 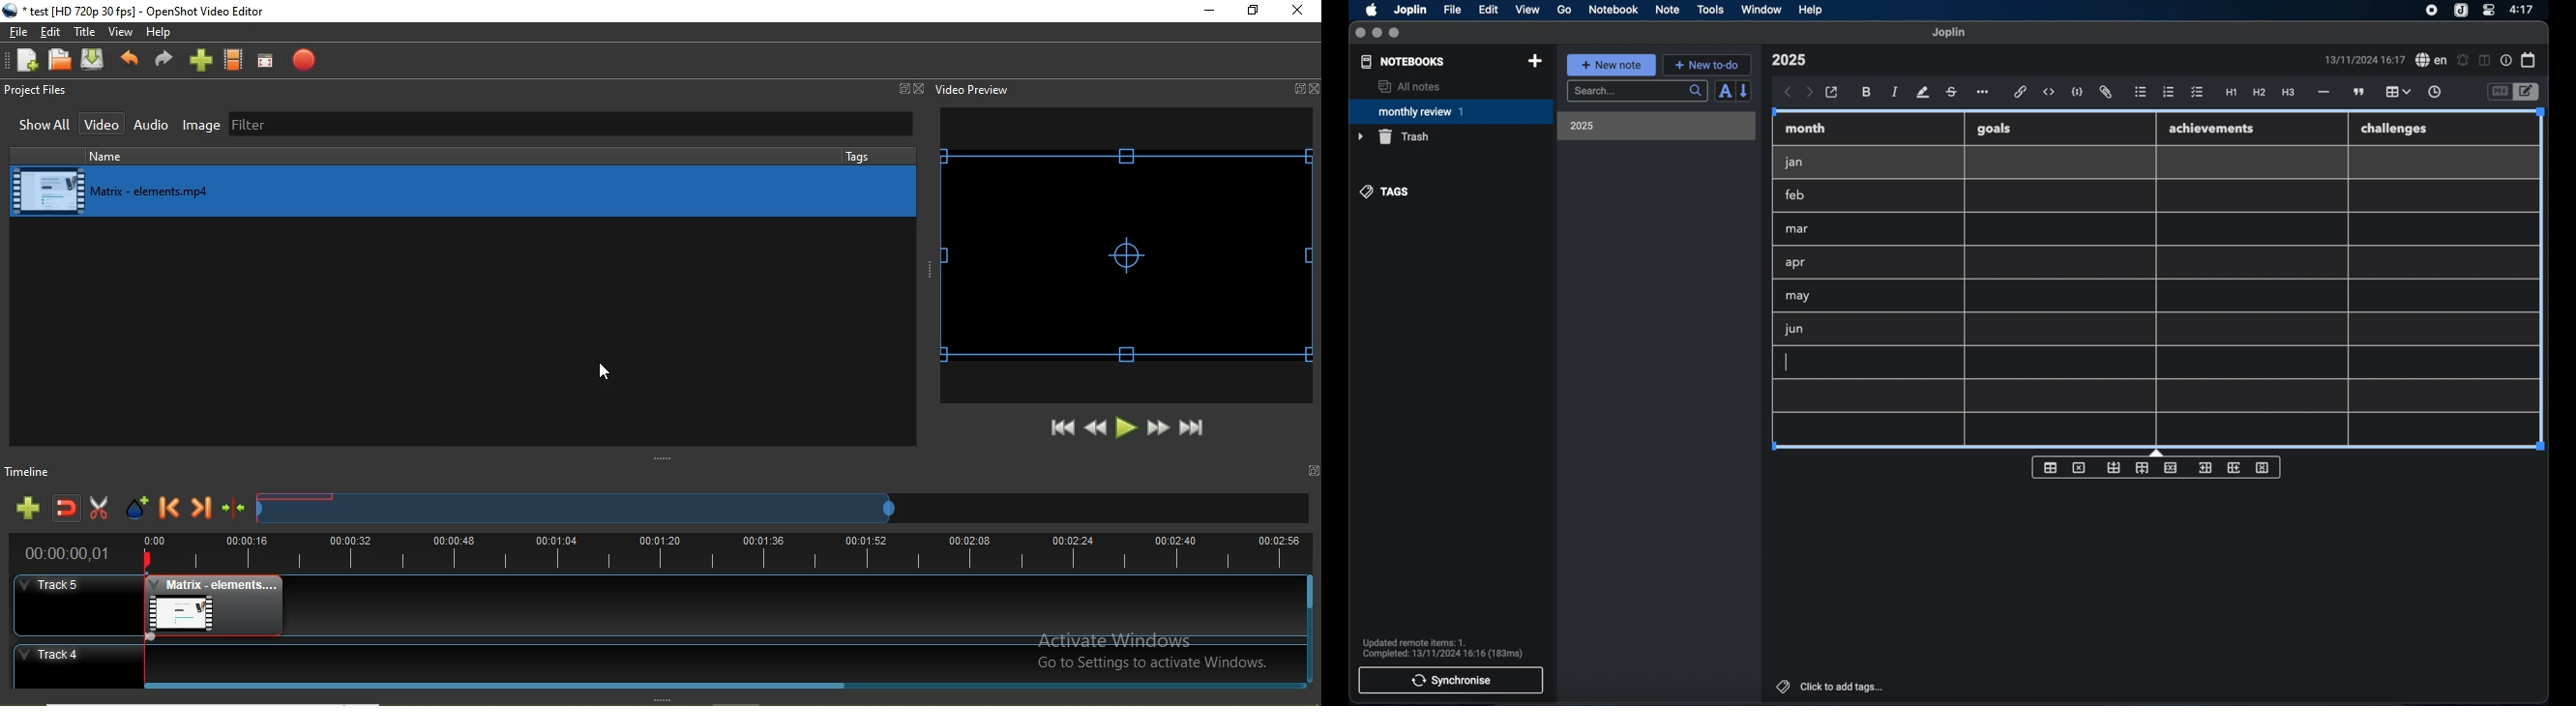 I want to click on go, so click(x=1565, y=9).